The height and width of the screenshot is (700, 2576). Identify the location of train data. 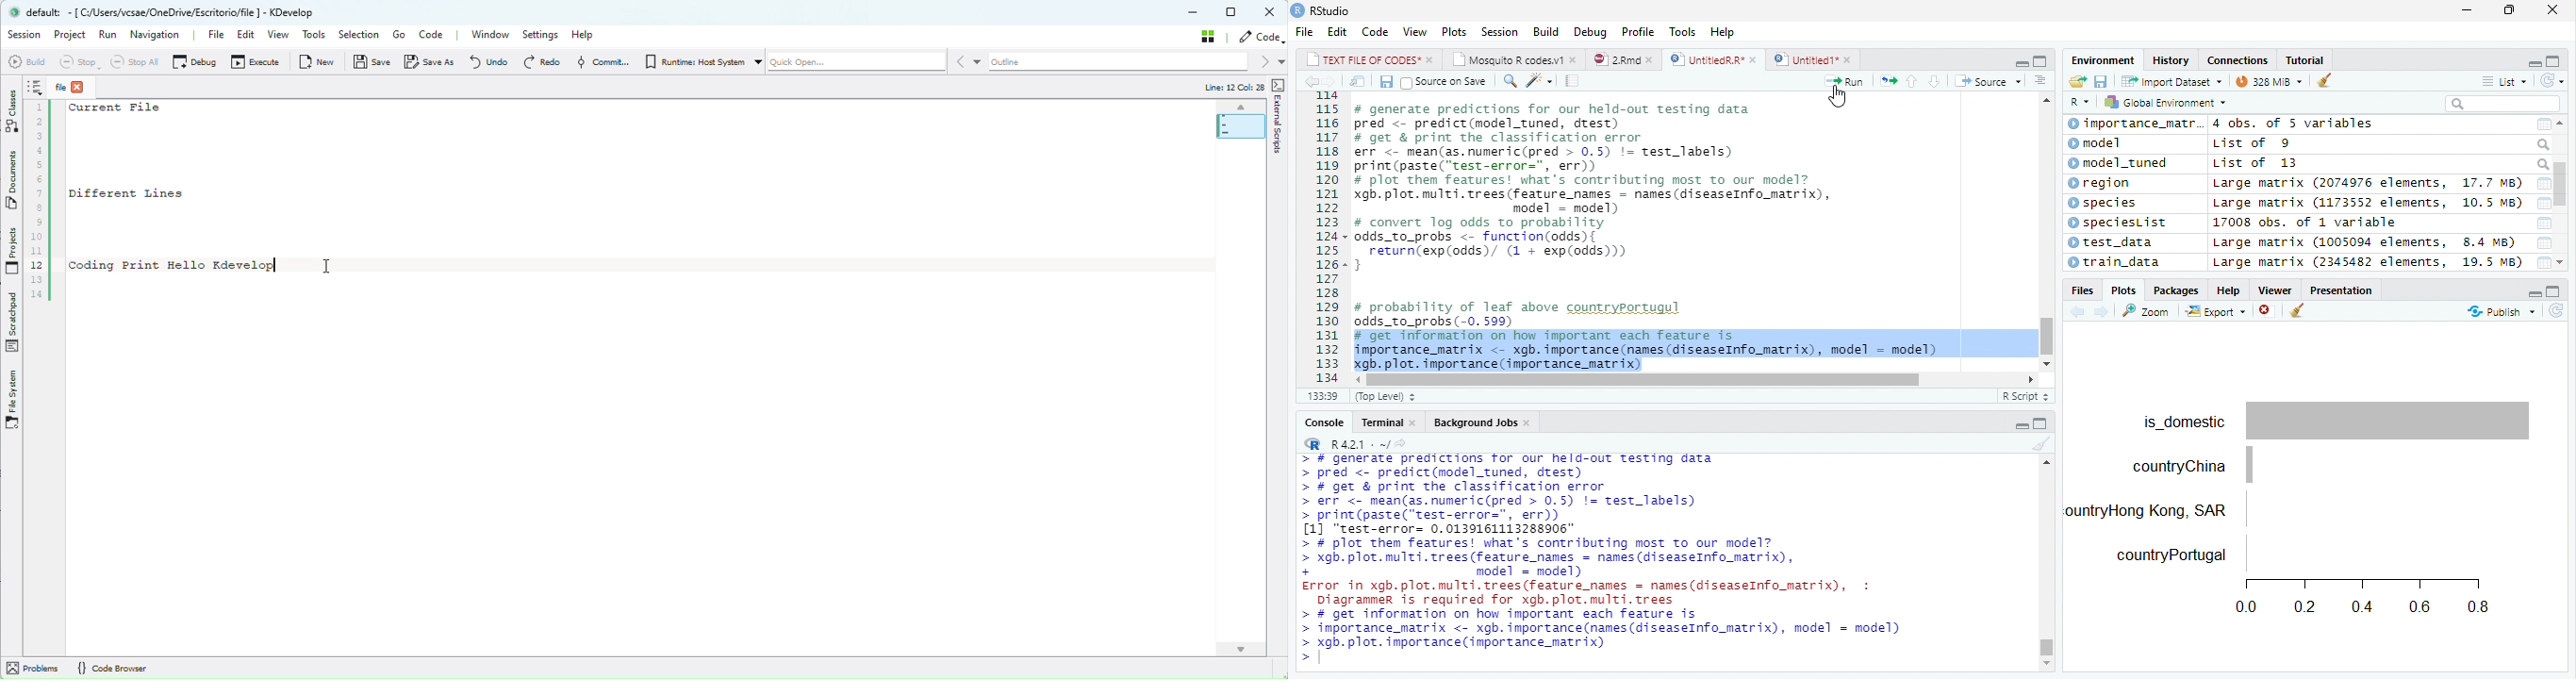
(2115, 261).